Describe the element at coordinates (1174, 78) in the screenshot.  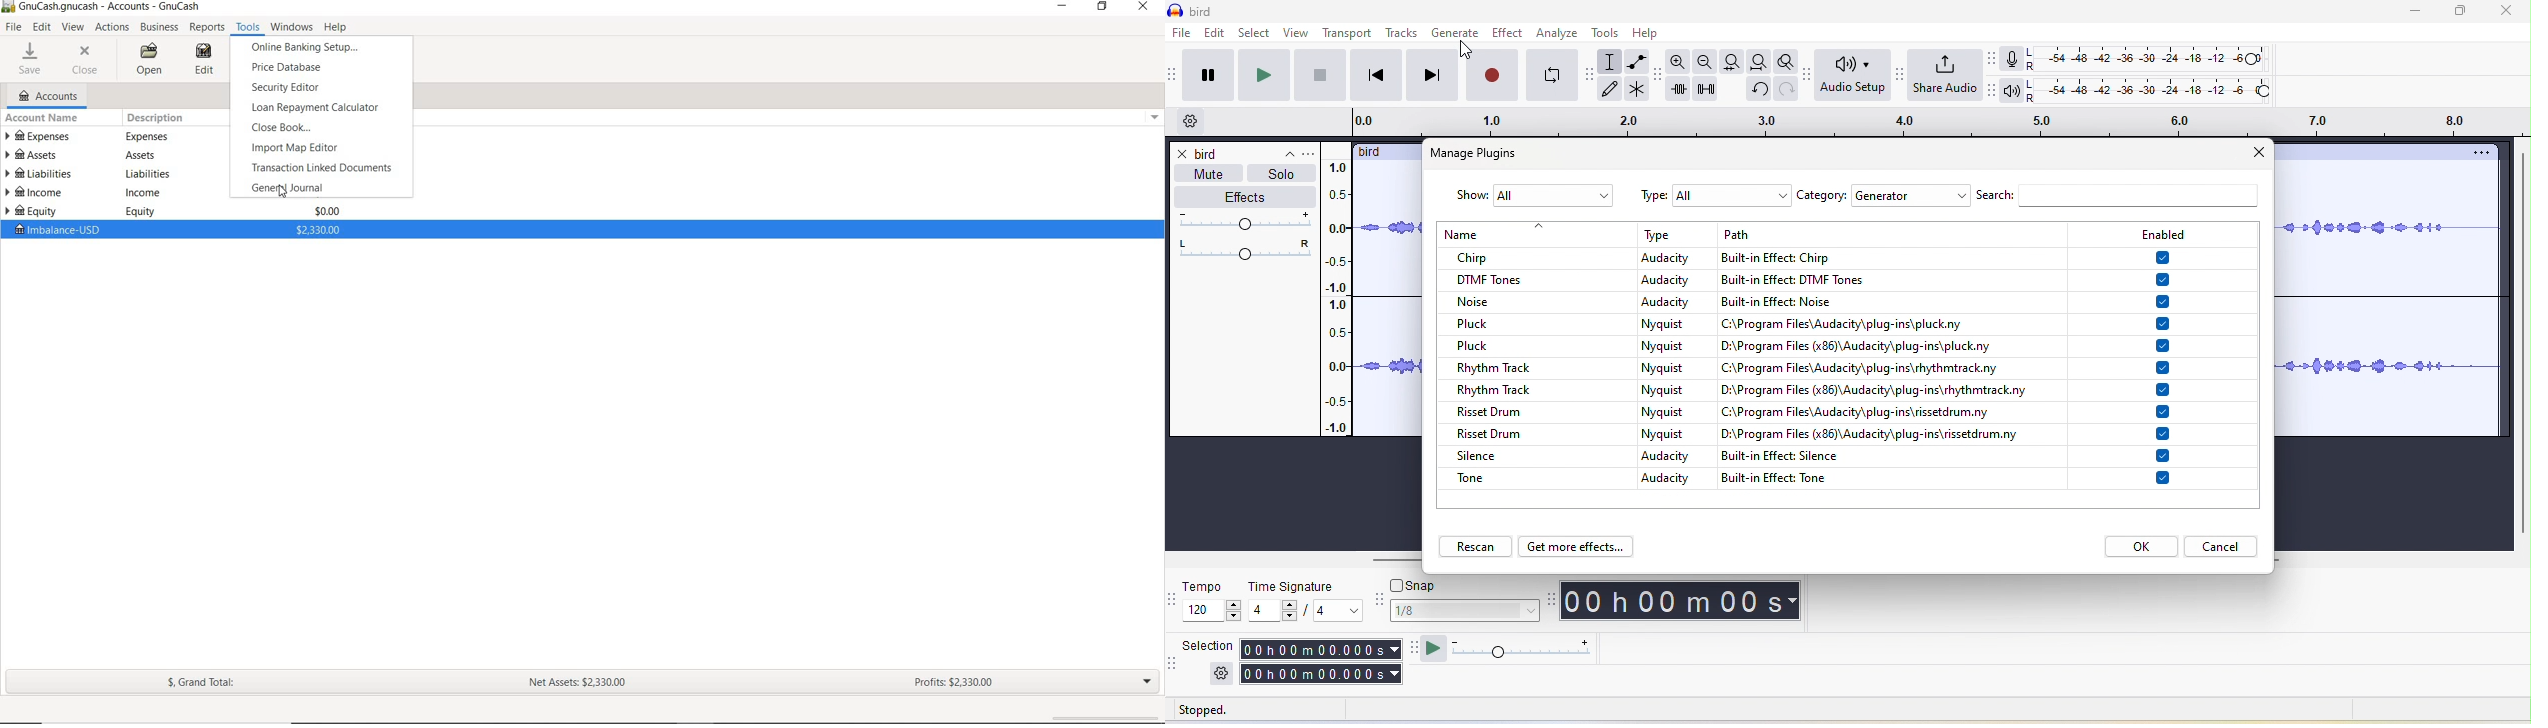
I see `audacity transport toolbar ` at that location.